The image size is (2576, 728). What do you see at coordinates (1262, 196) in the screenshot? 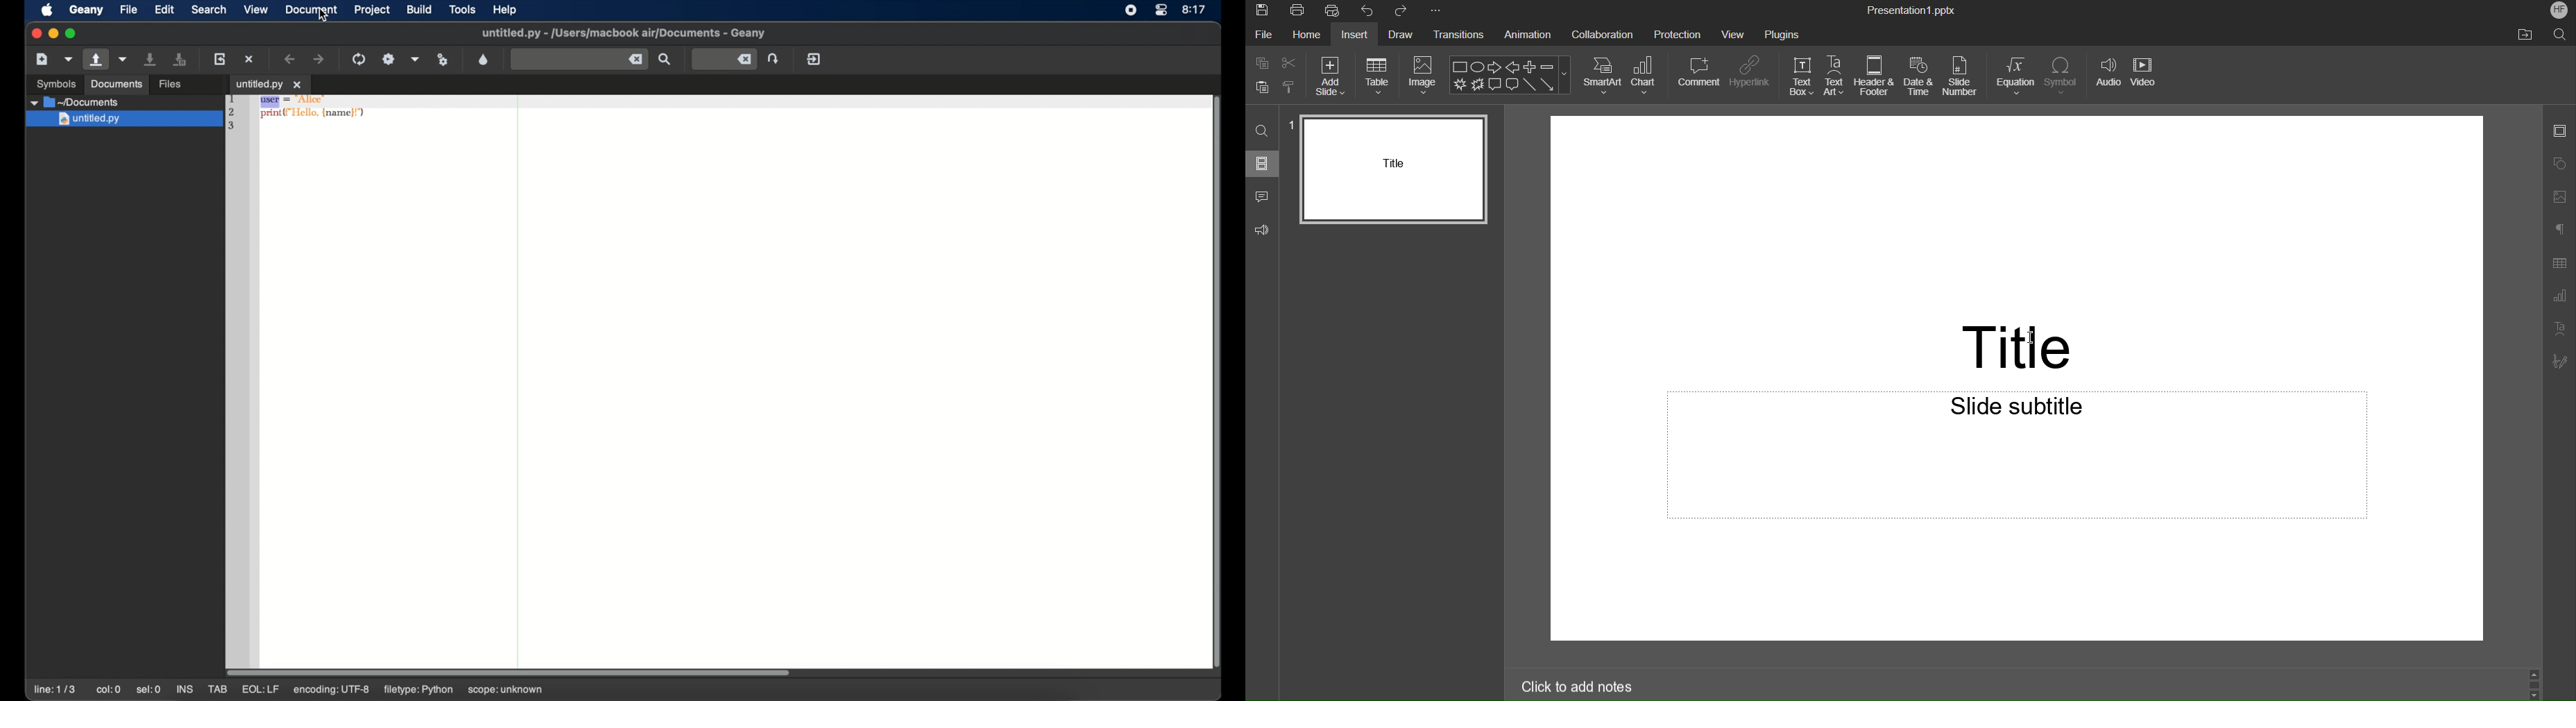
I see `Comment` at bounding box center [1262, 196].